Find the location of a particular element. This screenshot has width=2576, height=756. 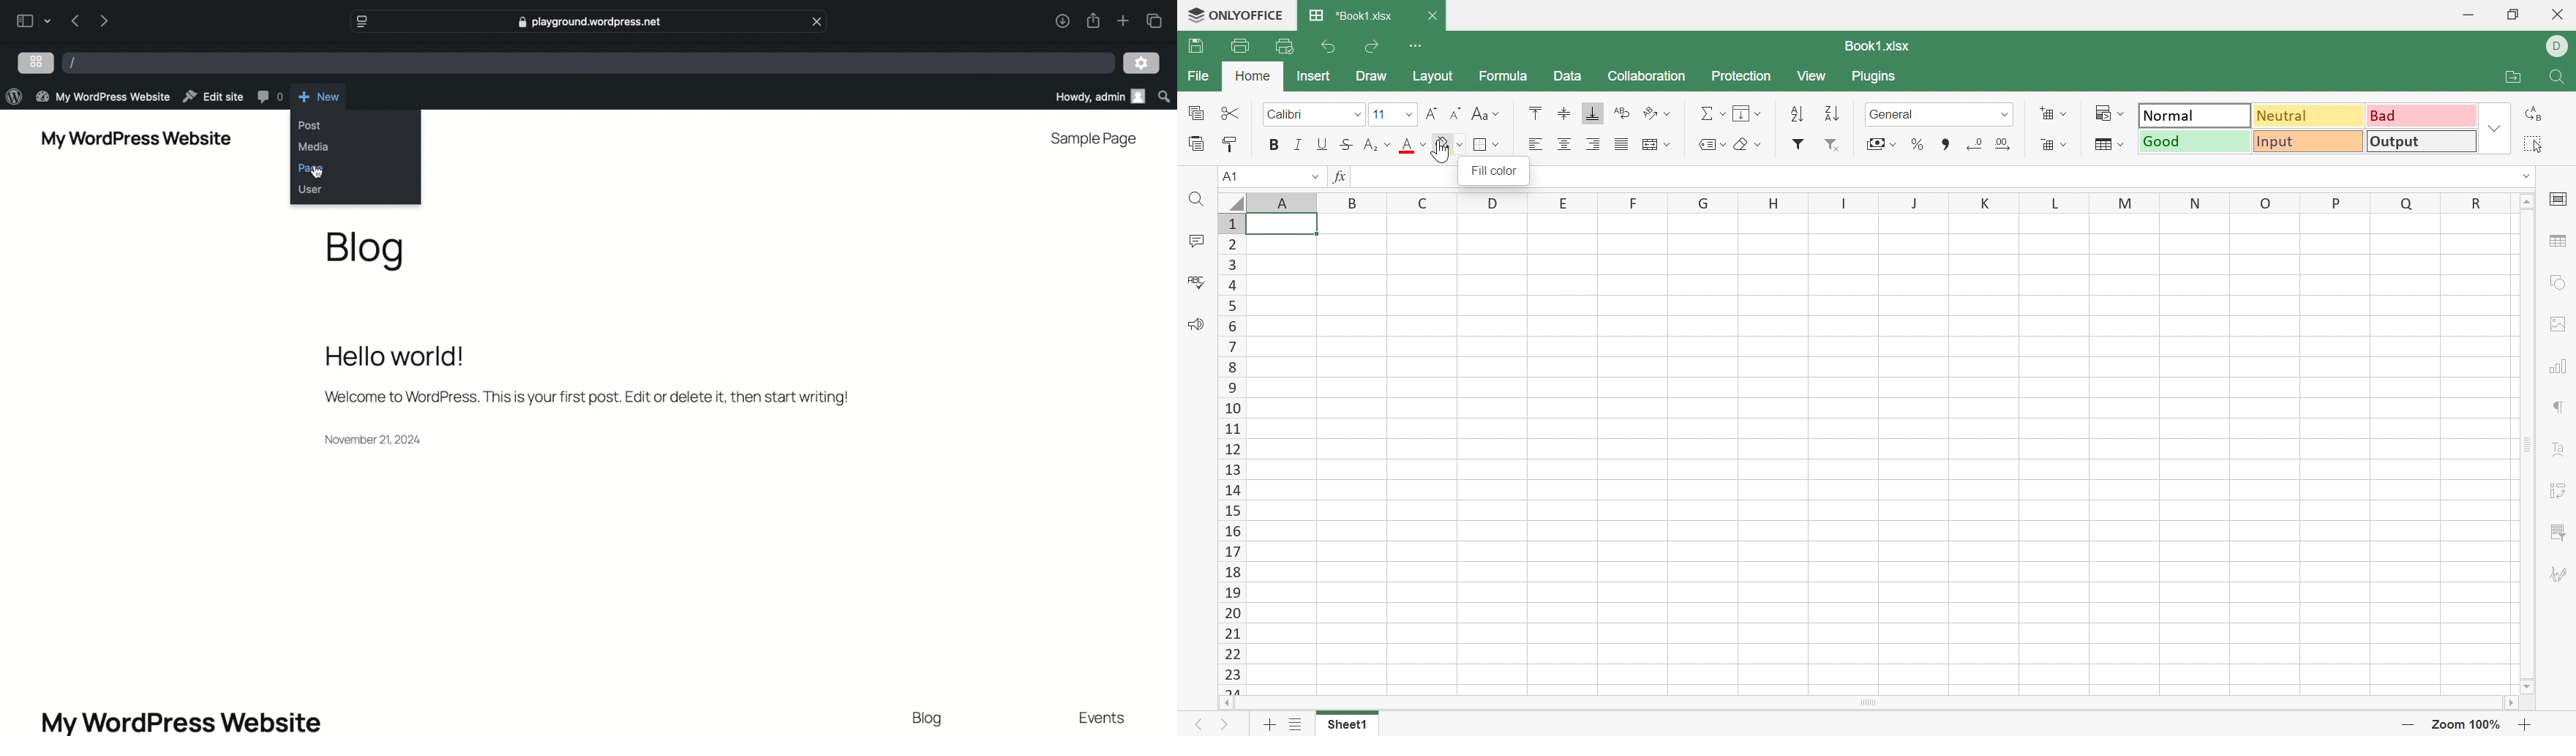

dropdown is located at coordinates (48, 20).